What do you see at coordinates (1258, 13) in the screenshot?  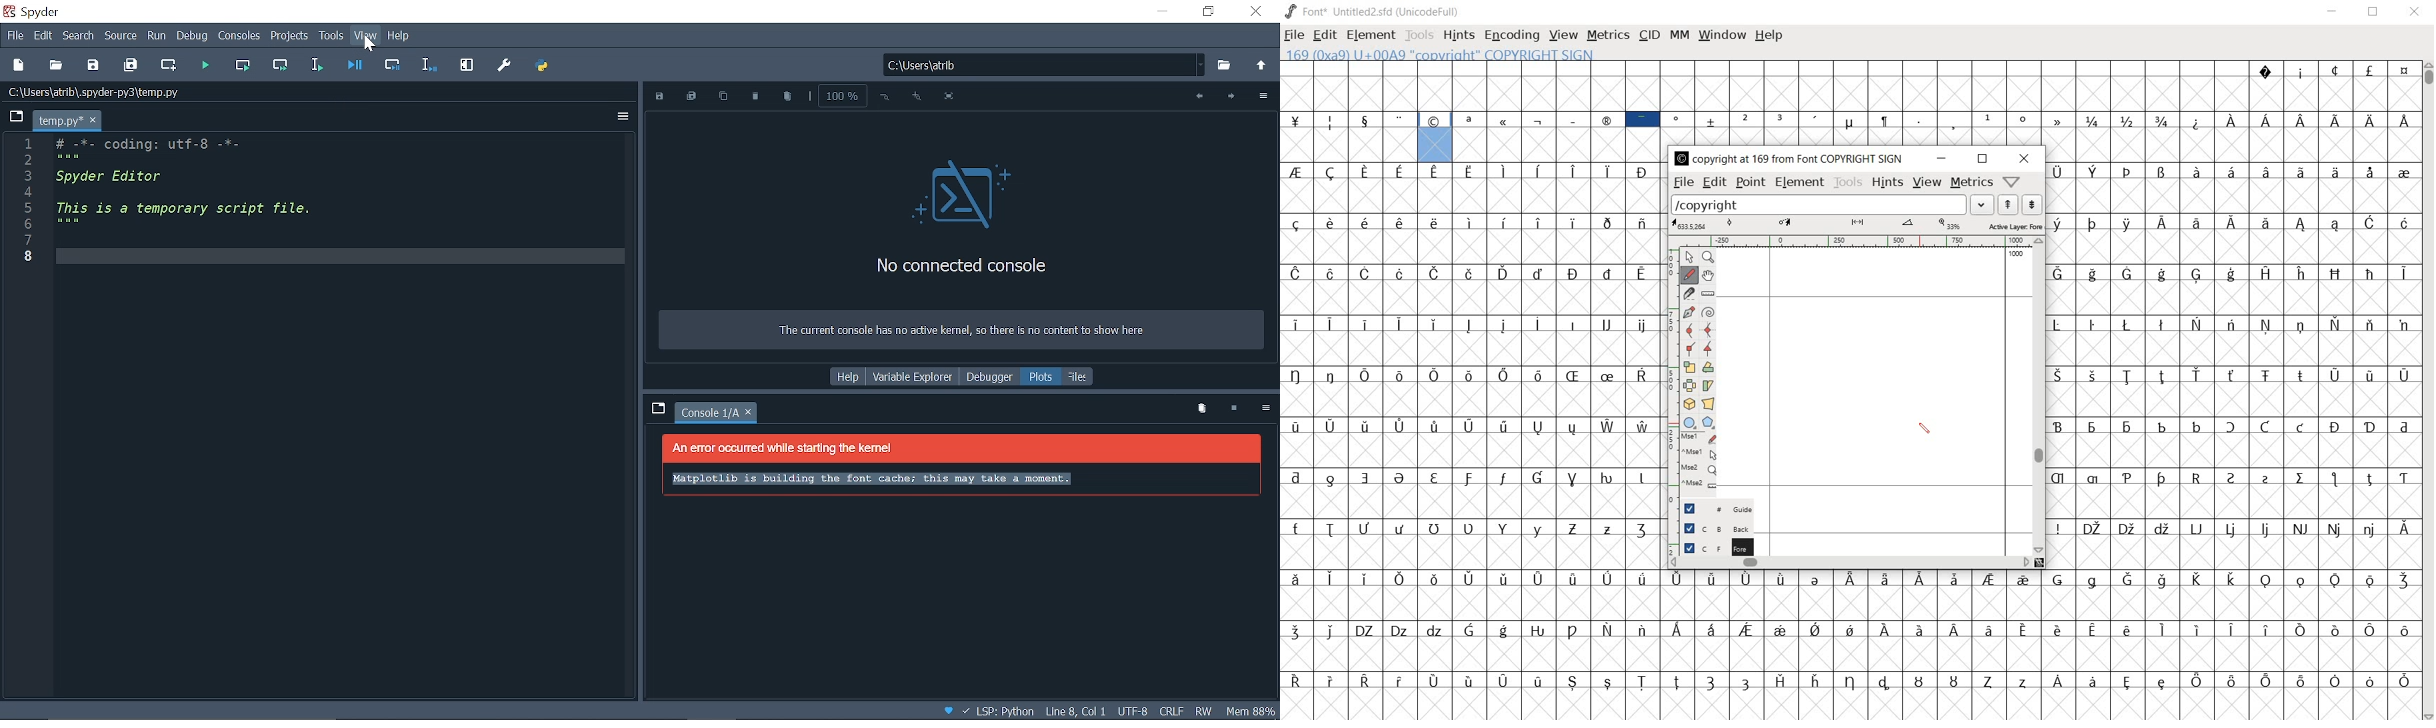 I see `Close` at bounding box center [1258, 13].